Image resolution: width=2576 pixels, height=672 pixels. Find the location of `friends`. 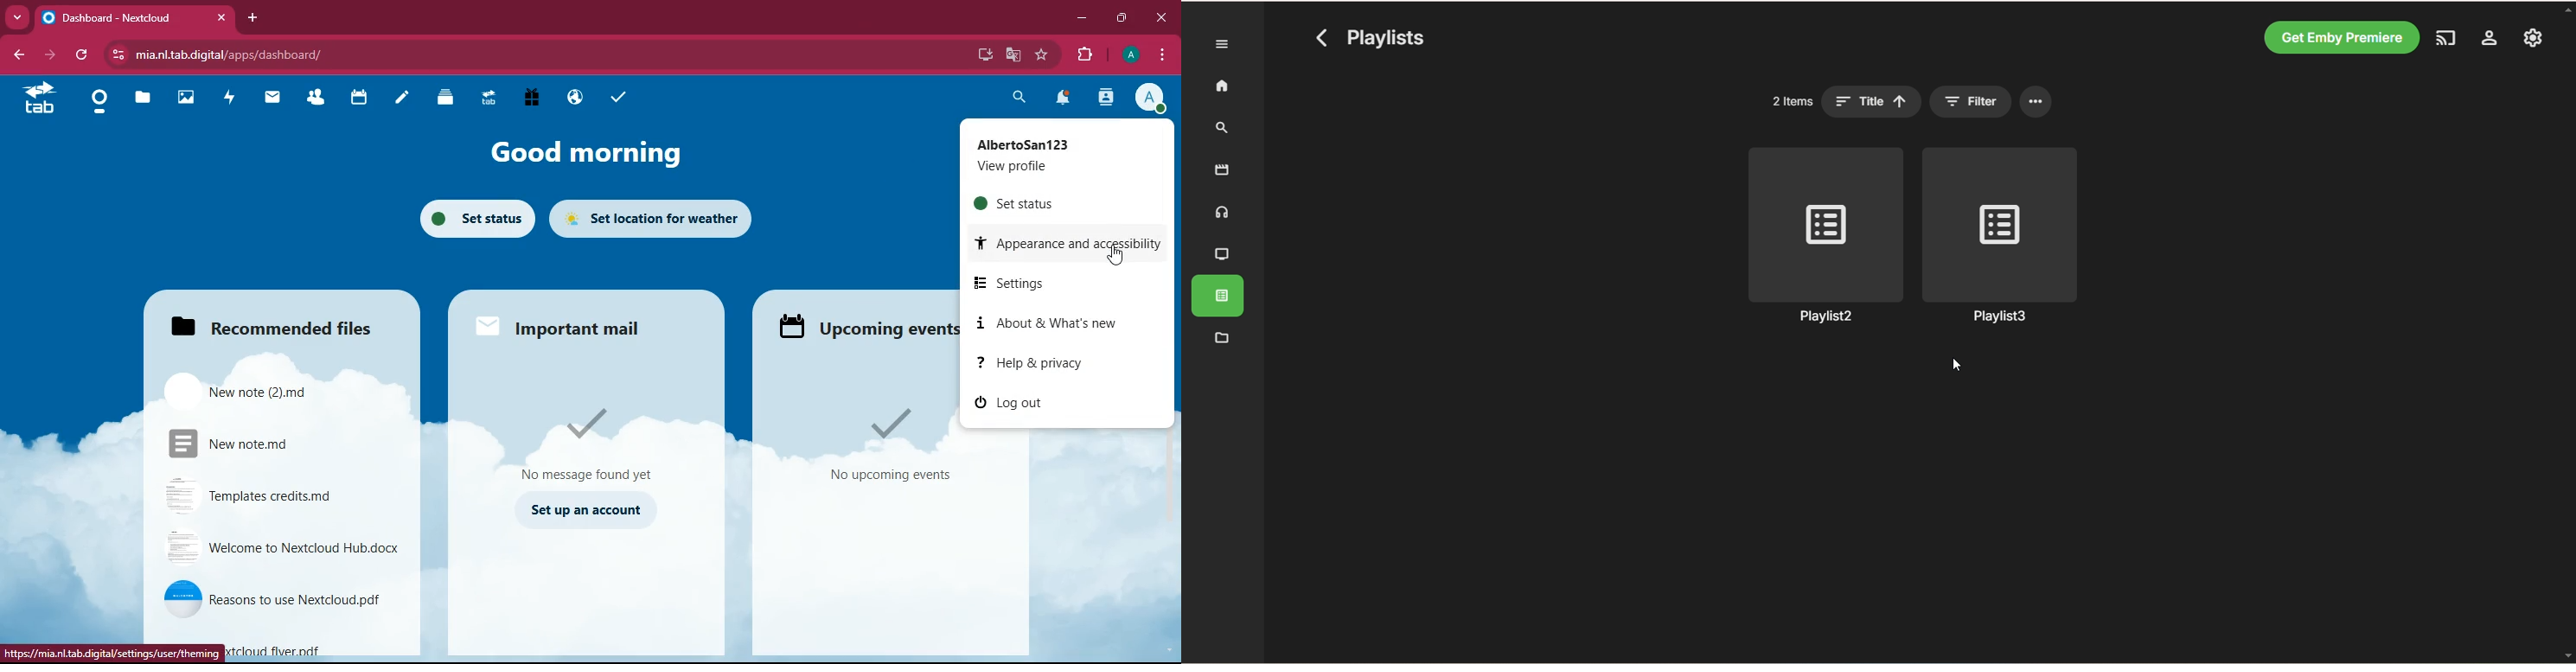

friends is located at coordinates (312, 99).